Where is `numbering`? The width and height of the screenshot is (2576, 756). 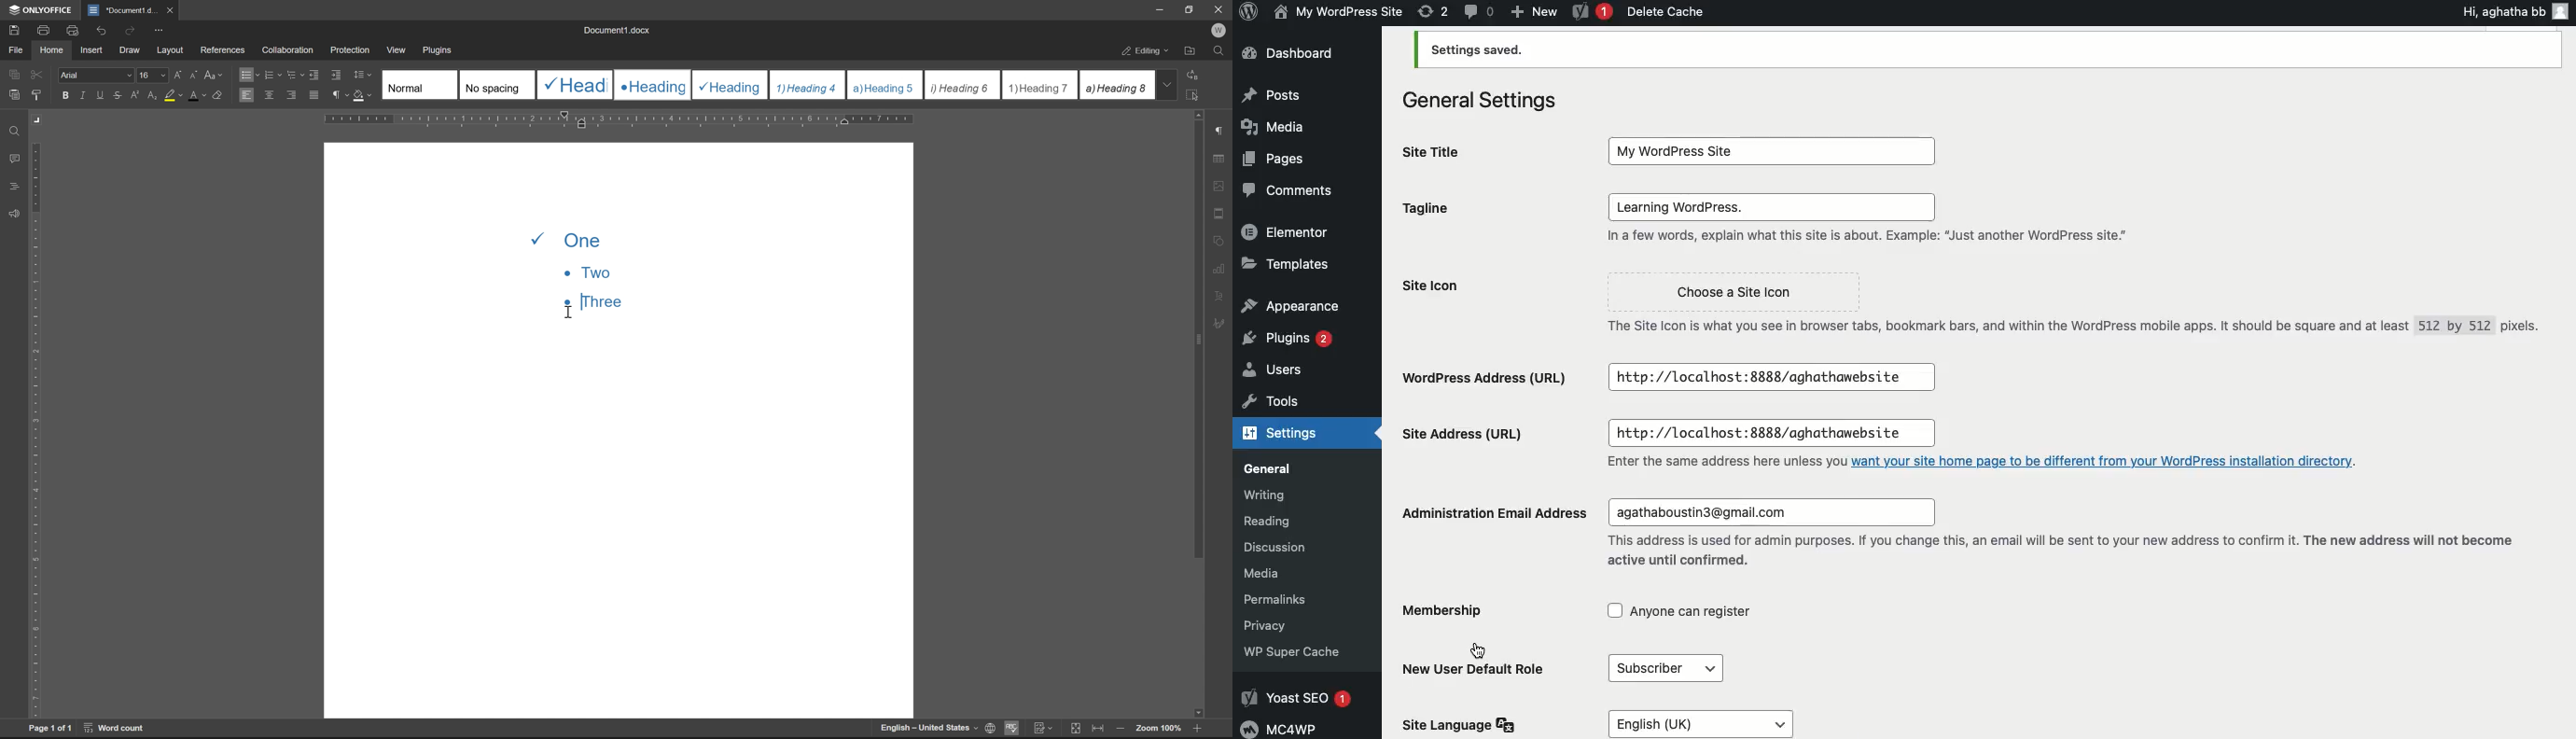 numbering is located at coordinates (272, 75).